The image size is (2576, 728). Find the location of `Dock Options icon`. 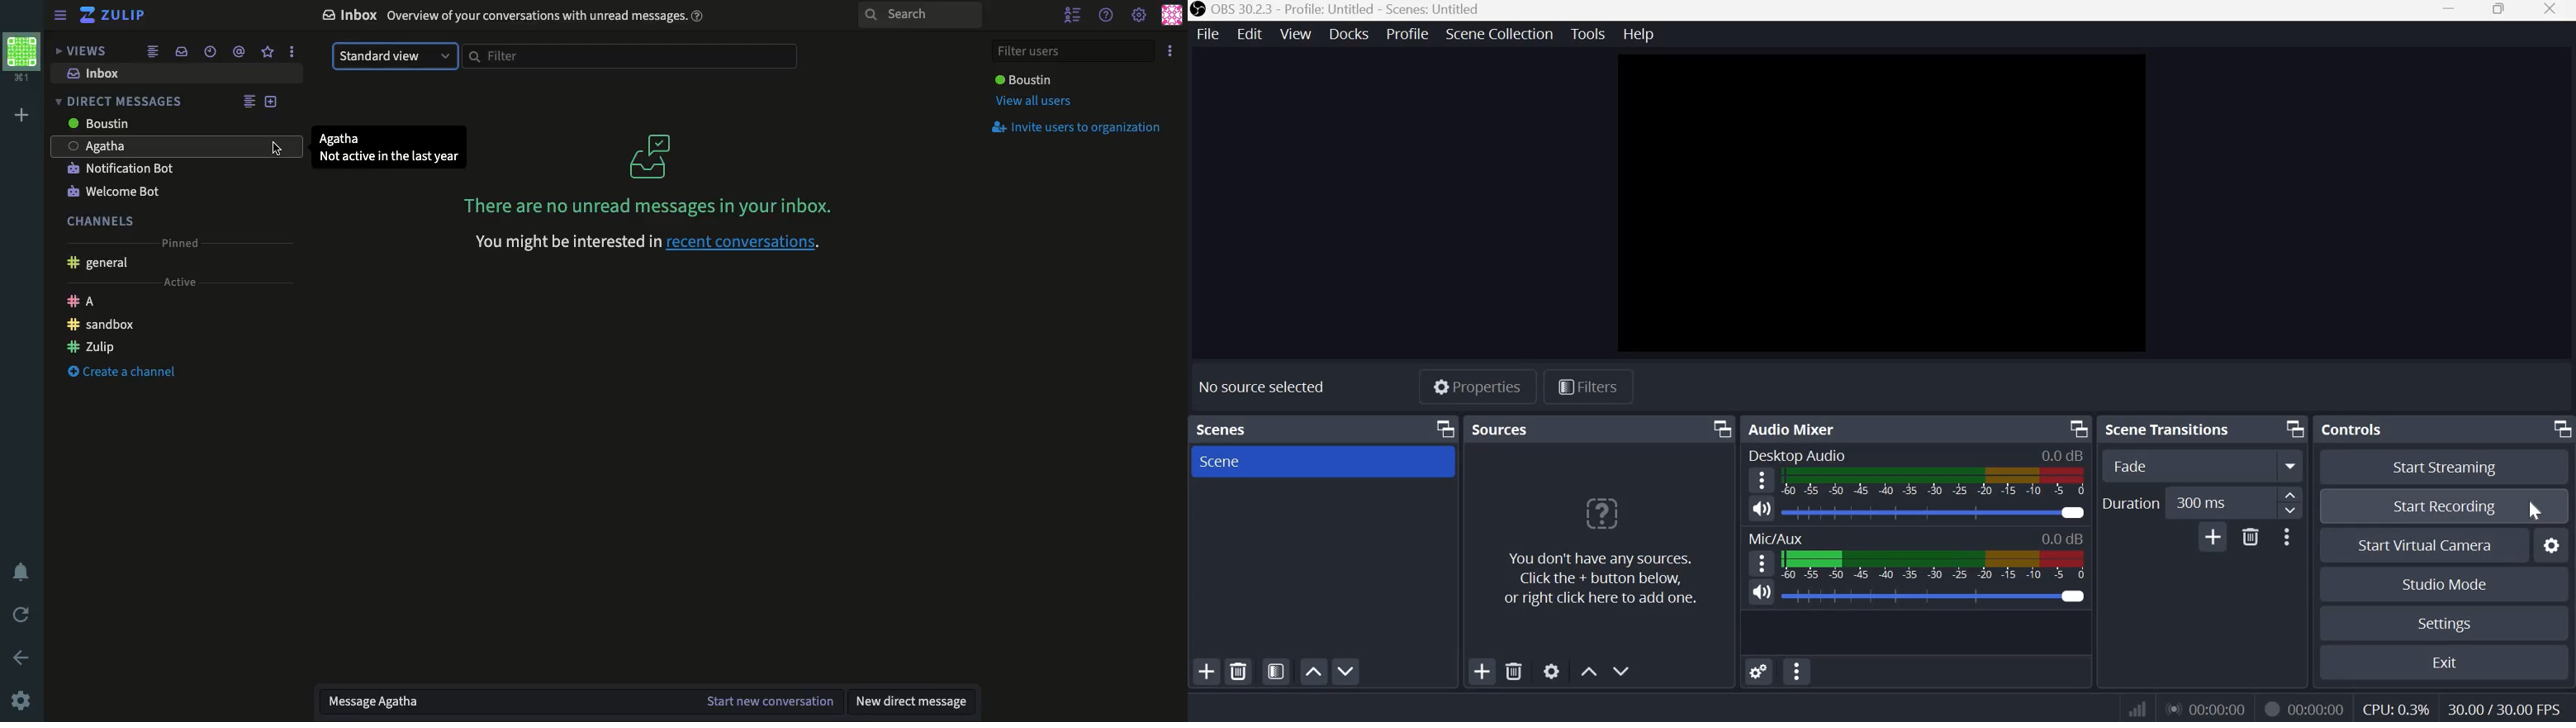

Dock Options icon is located at coordinates (2079, 429).